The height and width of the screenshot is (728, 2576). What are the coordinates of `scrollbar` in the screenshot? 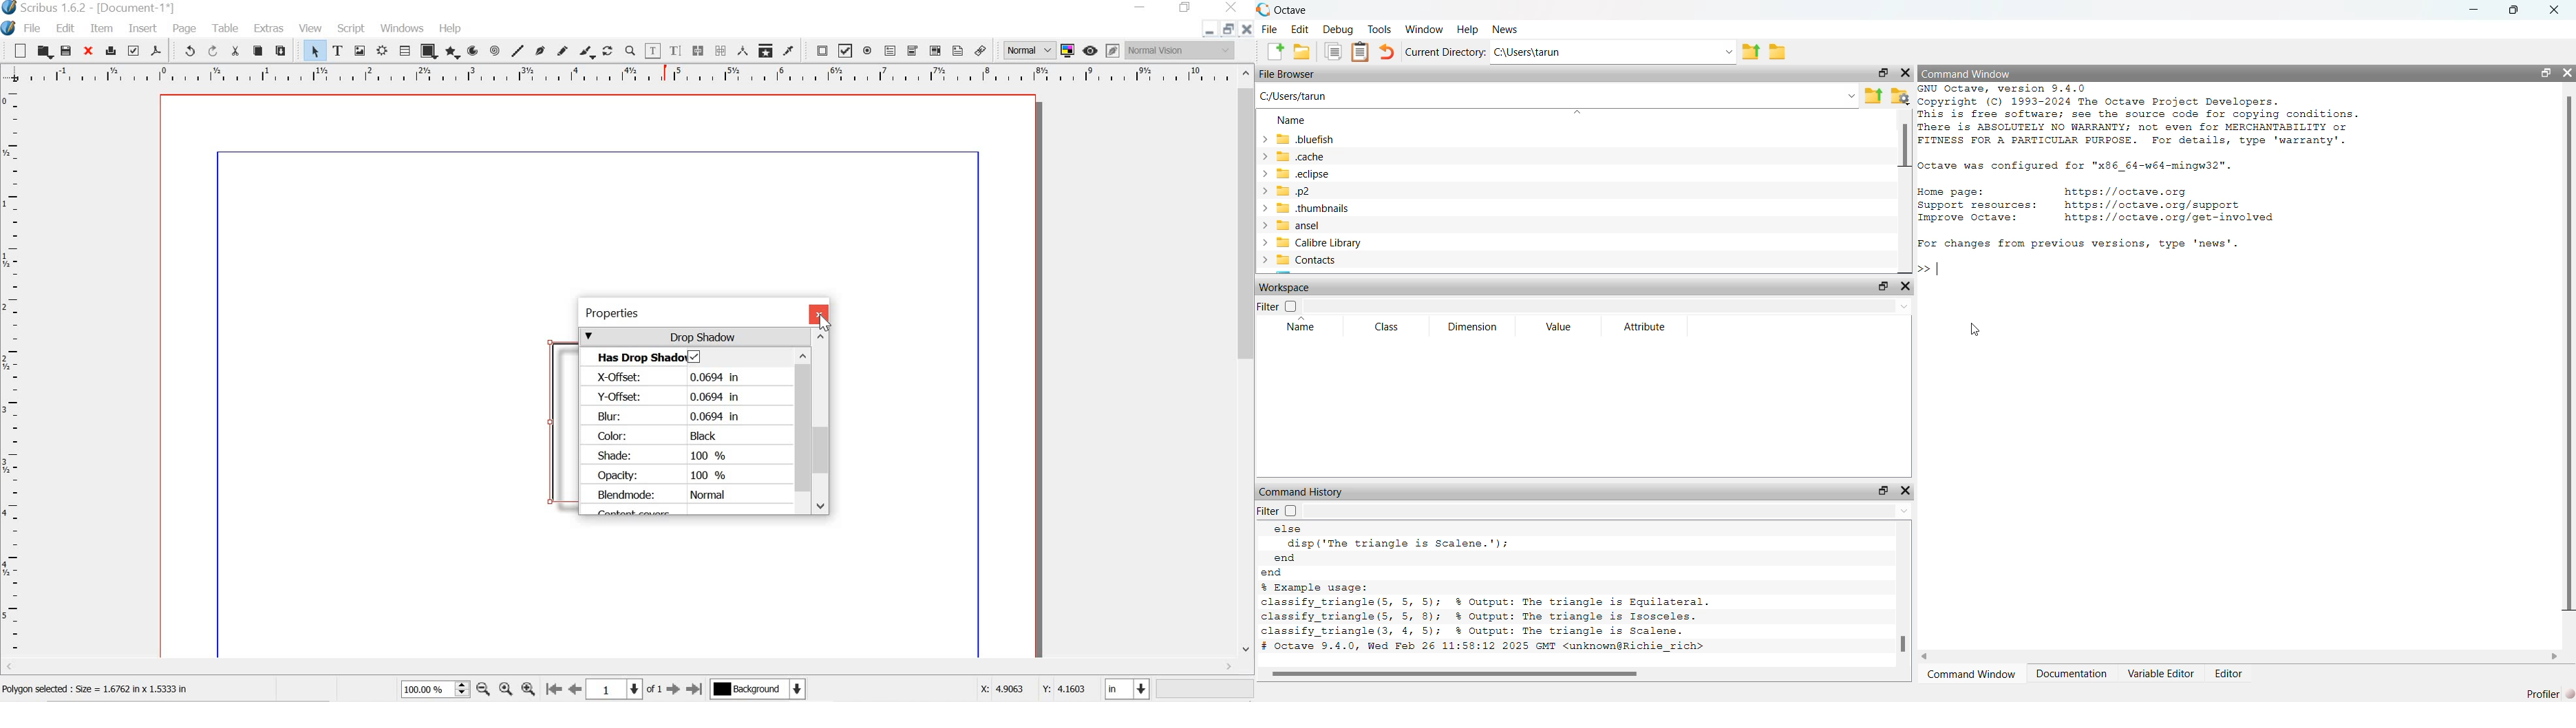 It's located at (803, 424).